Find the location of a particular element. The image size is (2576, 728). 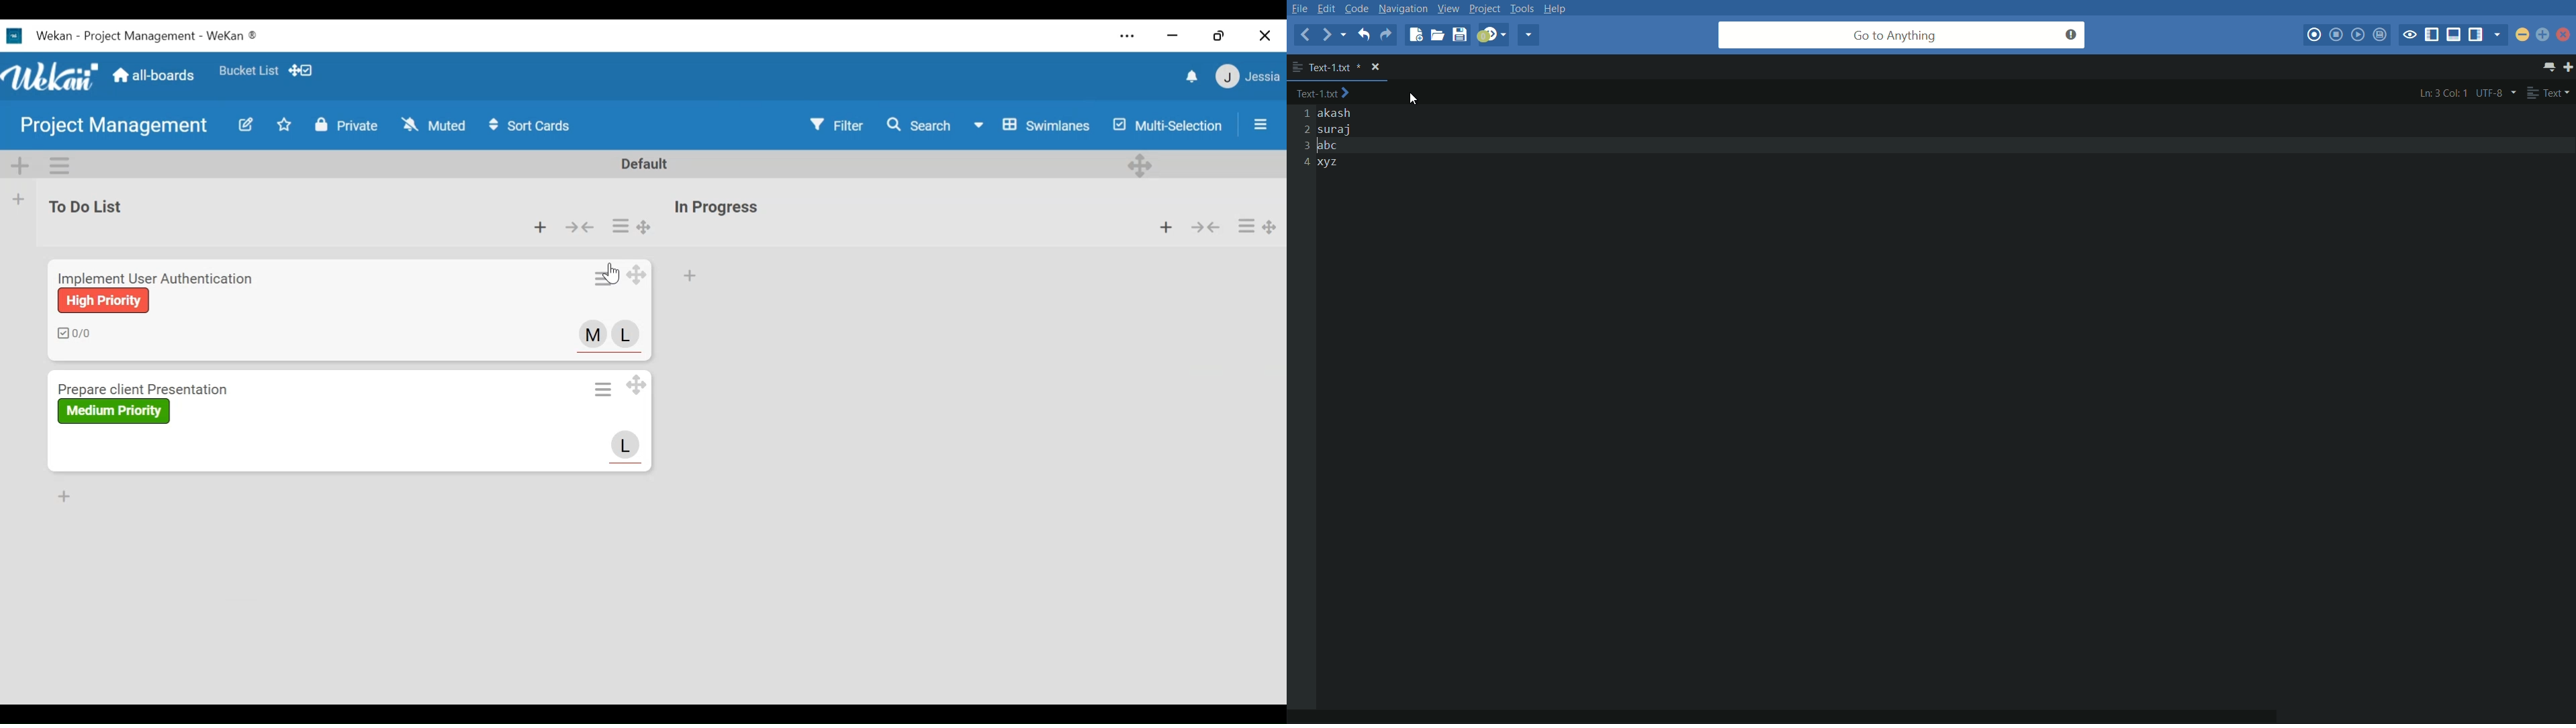

text is located at coordinates (2549, 93).